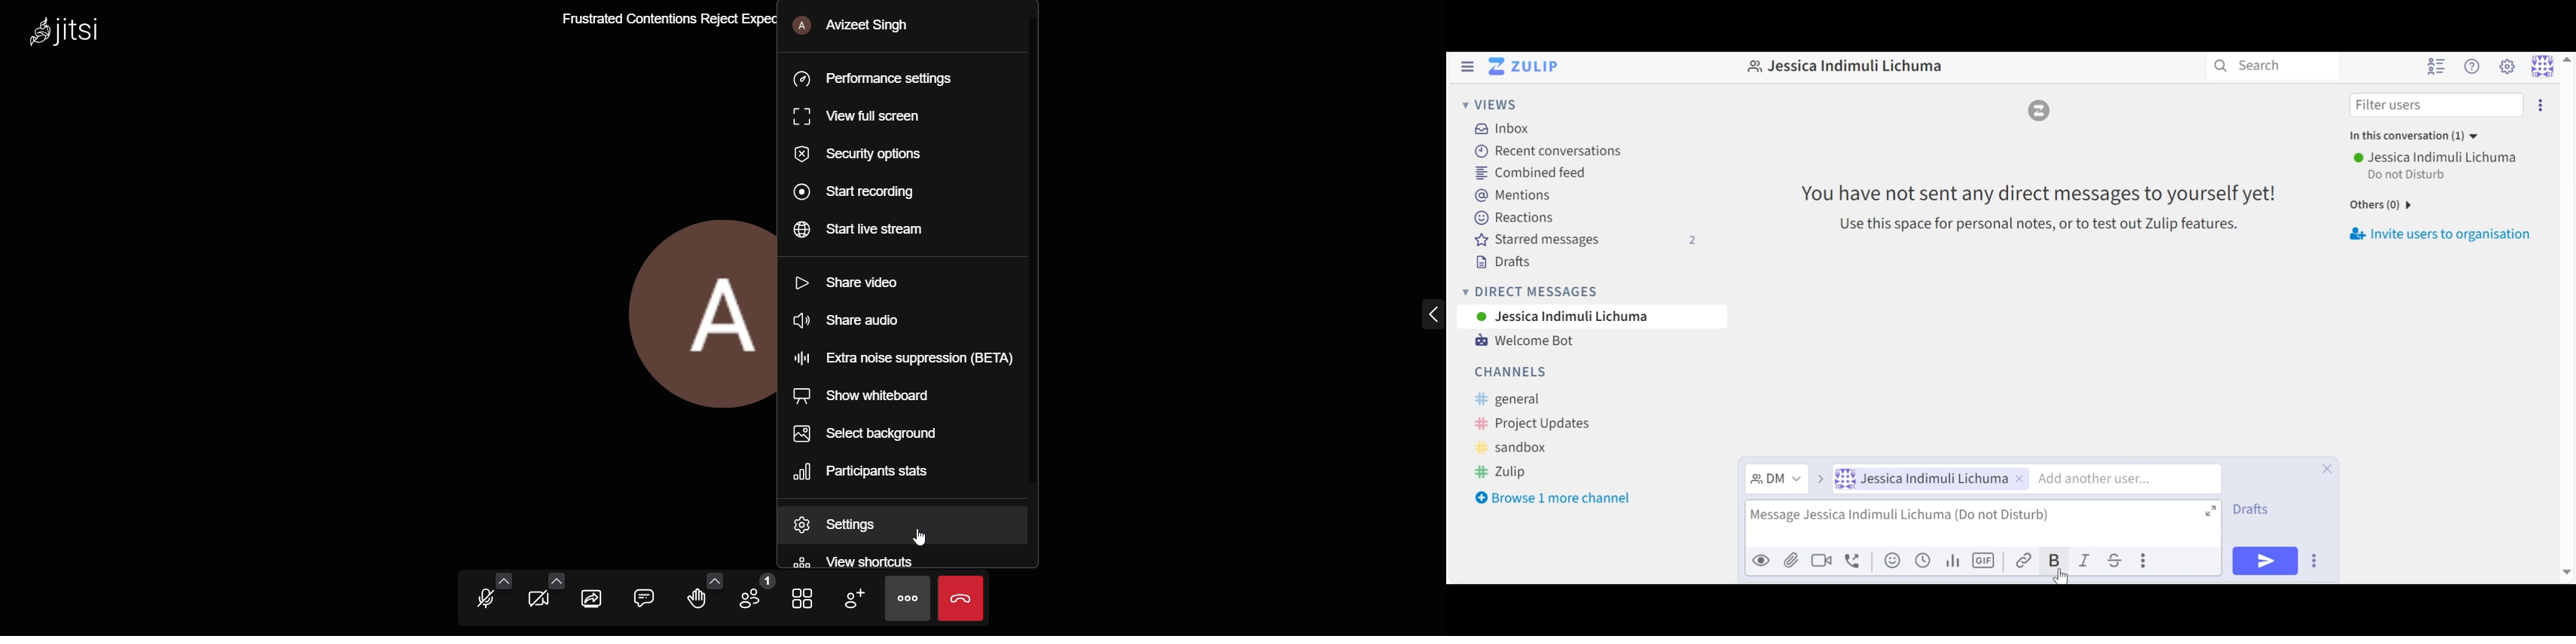 The width and height of the screenshot is (2576, 644). Describe the element at coordinates (1500, 128) in the screenshot. I see `Inbox` at that location.